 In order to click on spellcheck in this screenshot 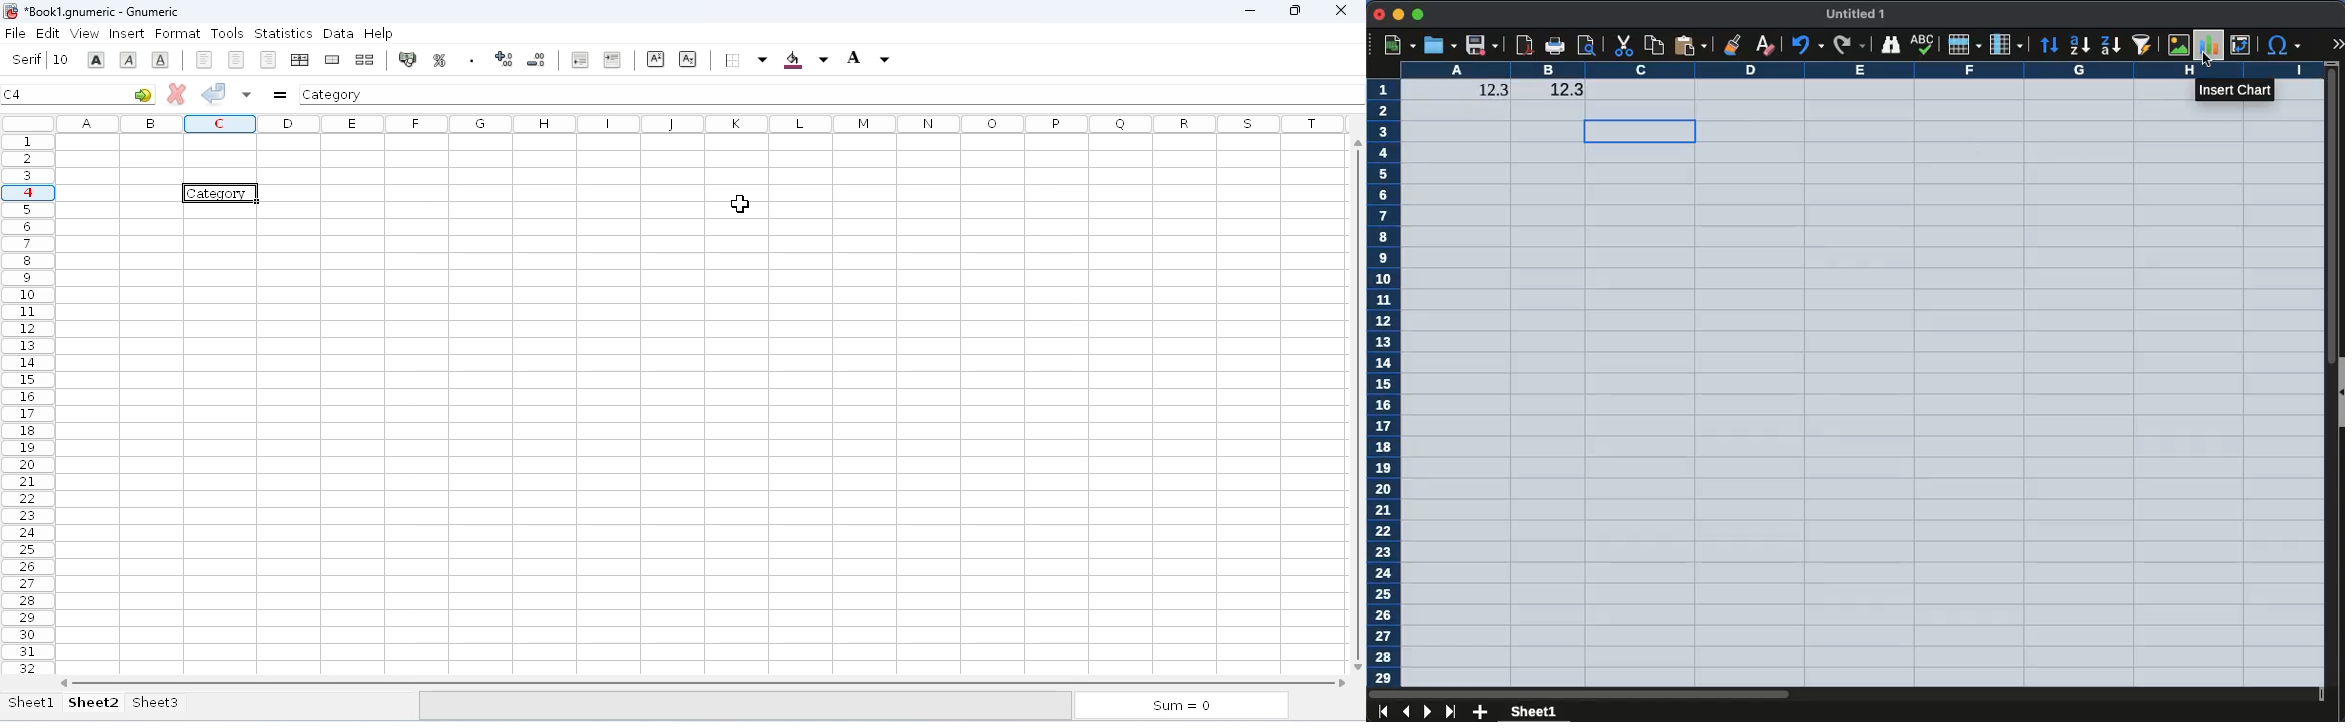, I will do `click(1925, 45)`.